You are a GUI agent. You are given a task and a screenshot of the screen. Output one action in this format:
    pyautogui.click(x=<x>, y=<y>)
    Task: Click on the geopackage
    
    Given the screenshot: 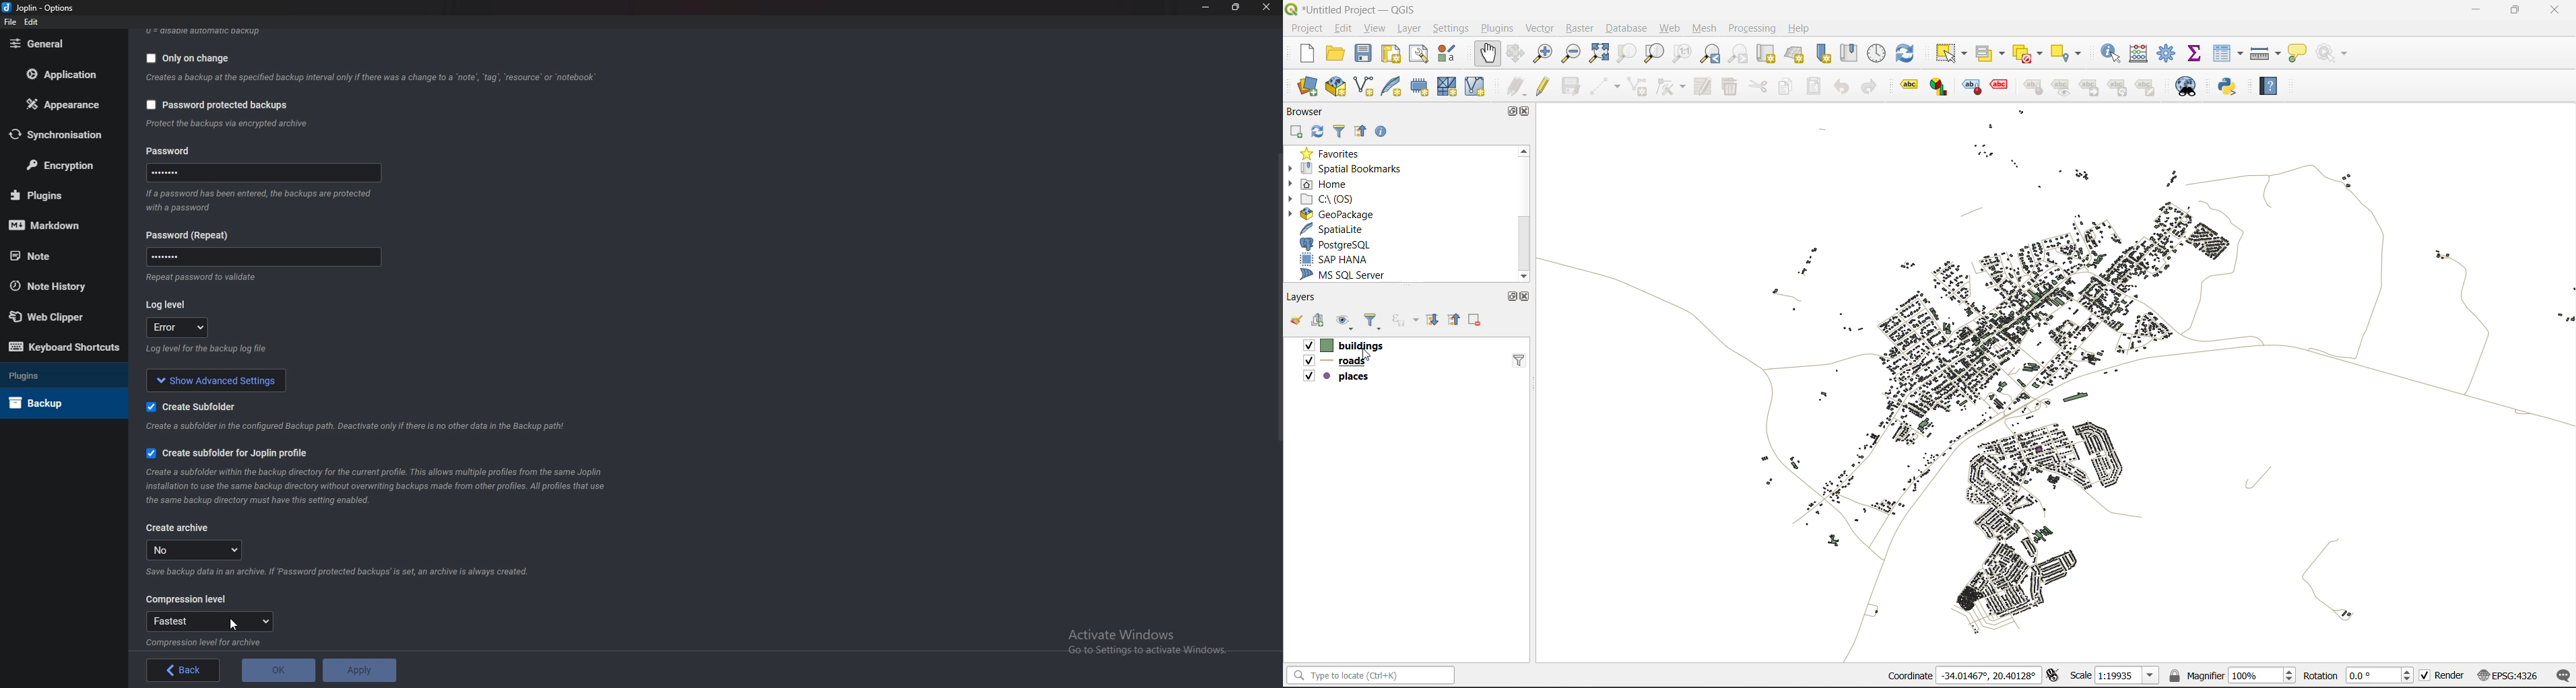 What is the action you would take?
    pyautogui.click(x=1345, y=215)
    